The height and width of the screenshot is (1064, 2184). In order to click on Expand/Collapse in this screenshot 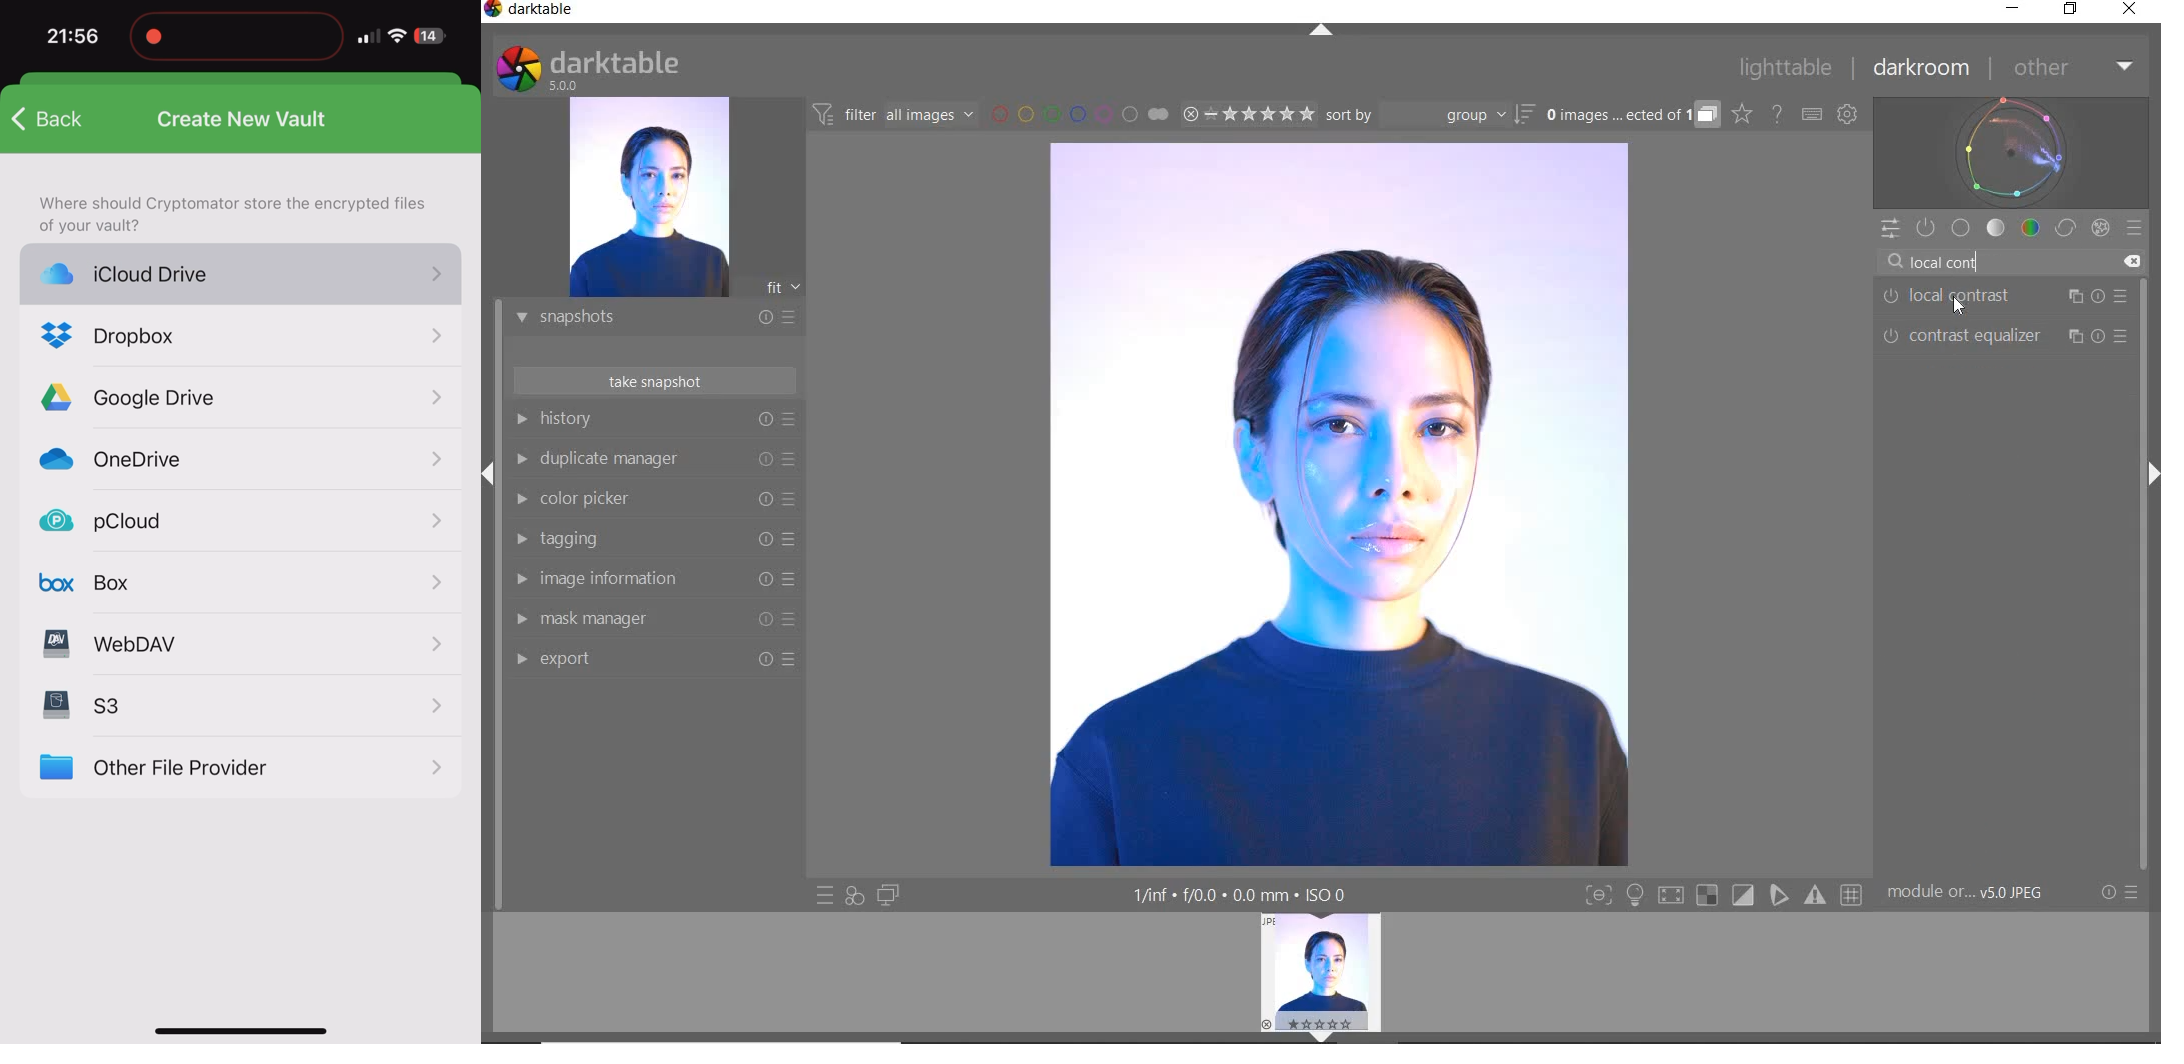, I will do `click(2150, 471)`.